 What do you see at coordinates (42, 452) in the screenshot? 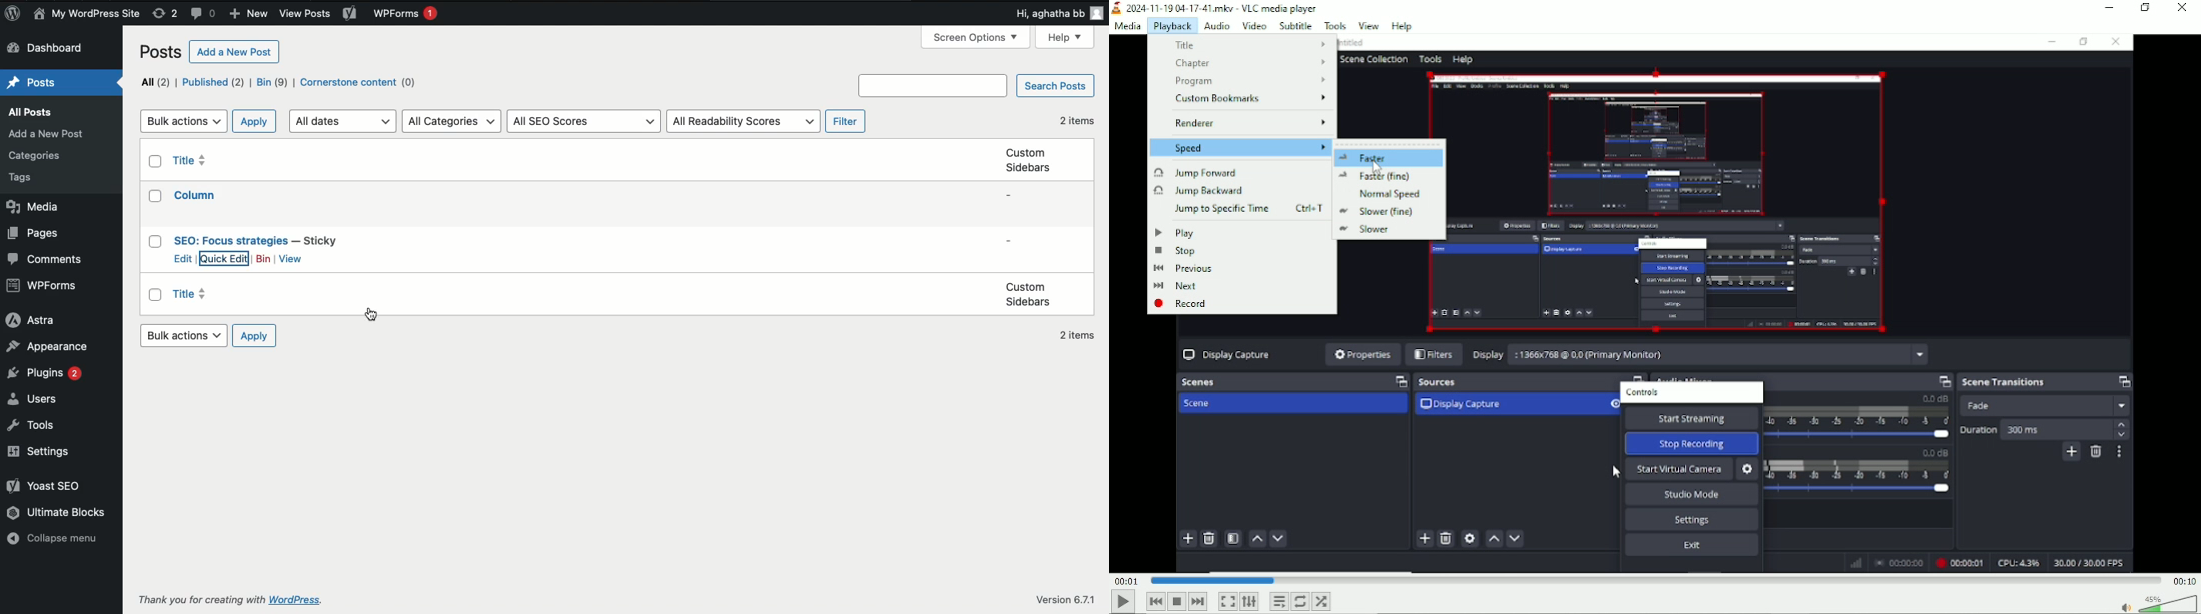
I see `Settings` at bounding box center [42, 452].